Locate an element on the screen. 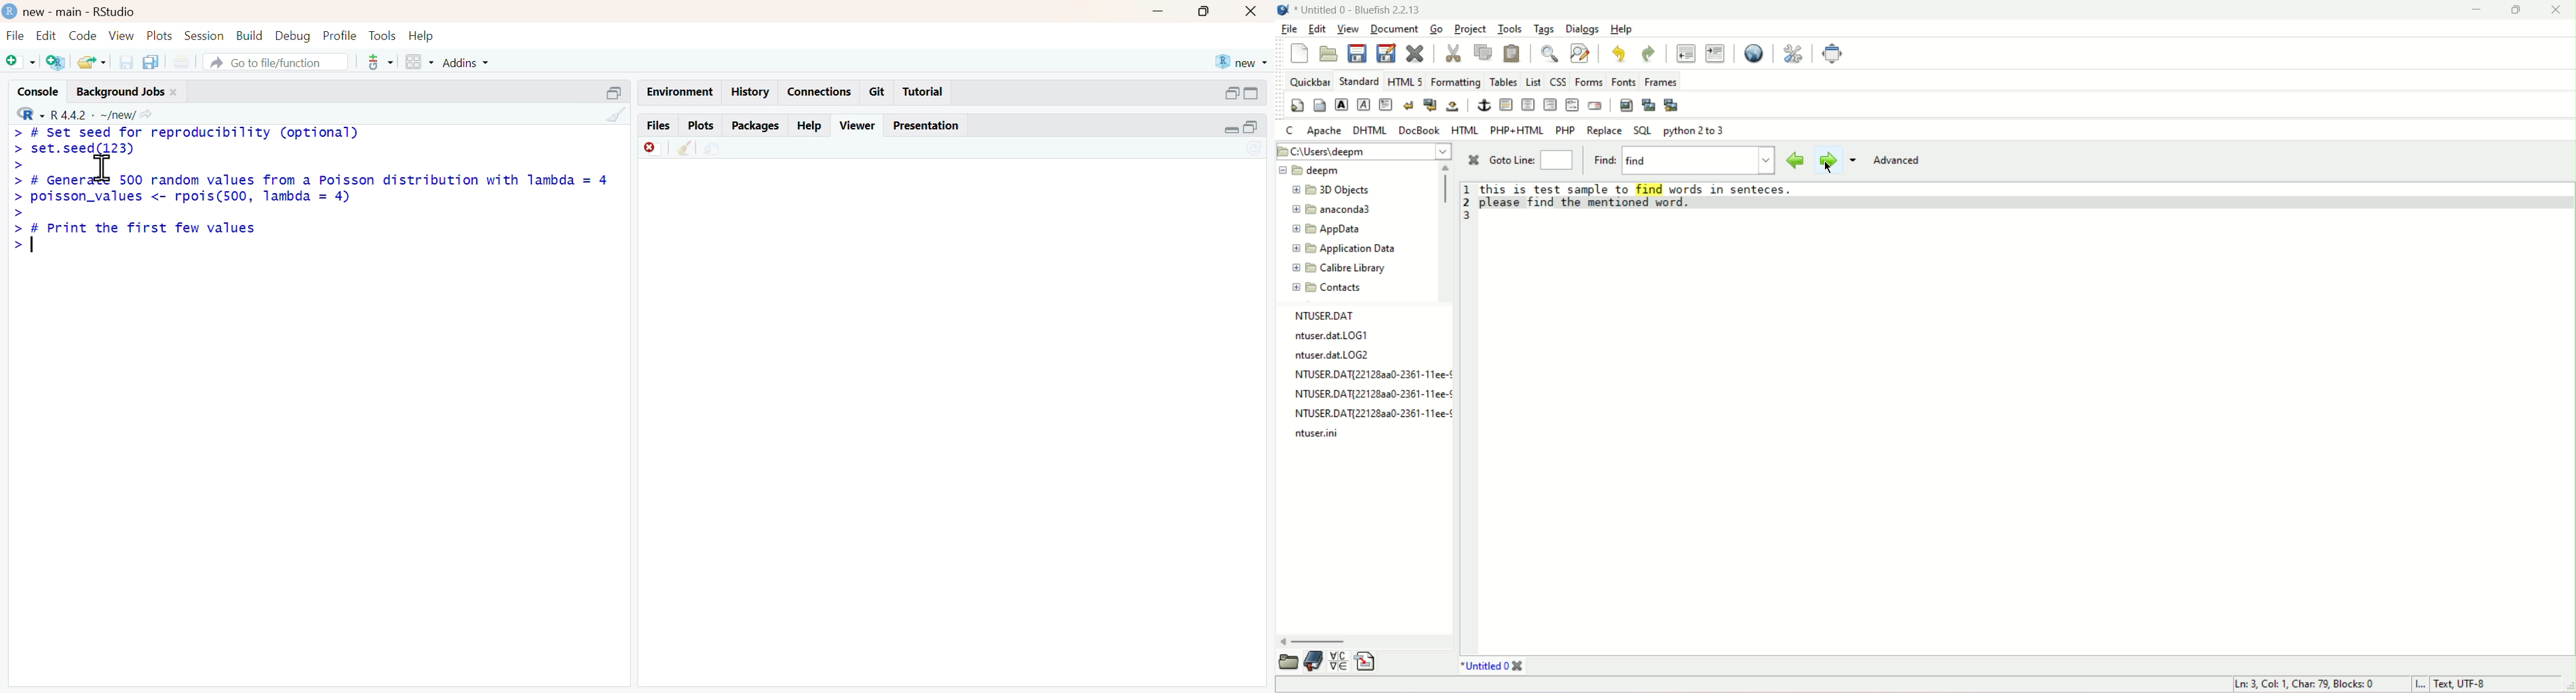  Add file as is located at coordinates (22, 62).